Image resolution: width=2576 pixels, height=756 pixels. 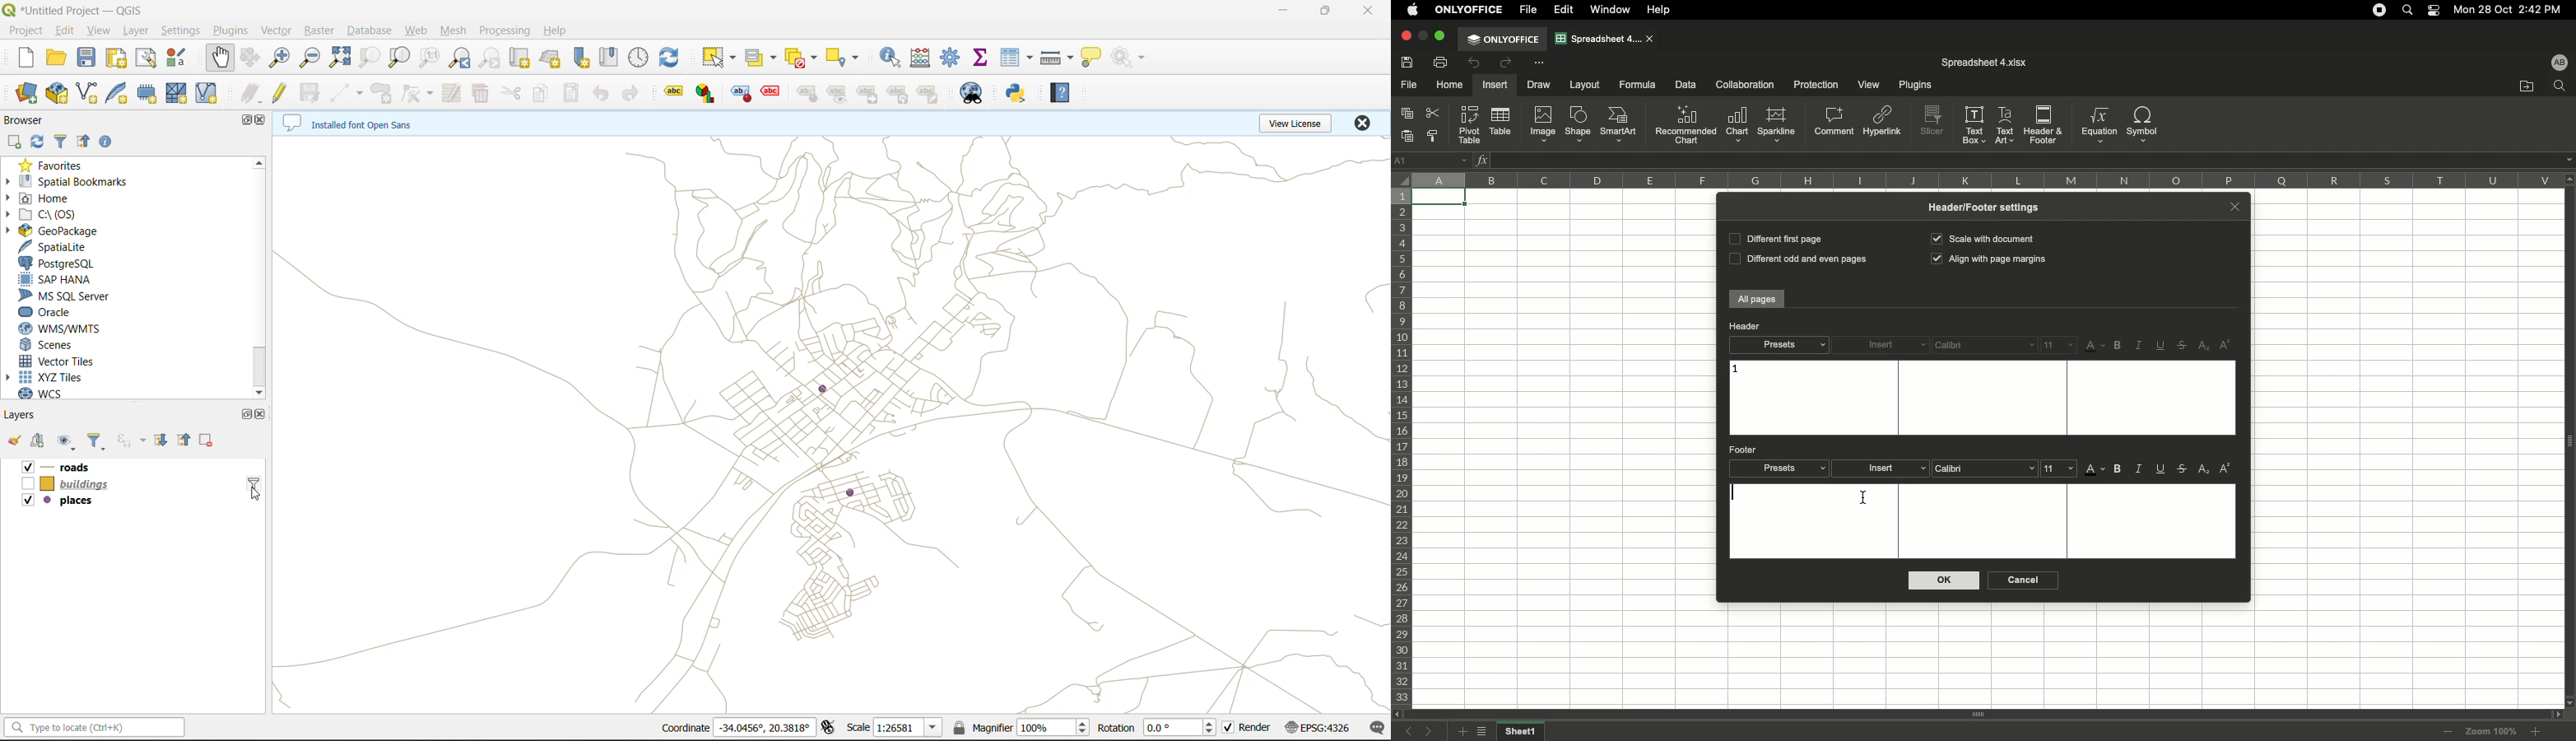 I want to click on Pivot table, so click(x=1471, y=124).